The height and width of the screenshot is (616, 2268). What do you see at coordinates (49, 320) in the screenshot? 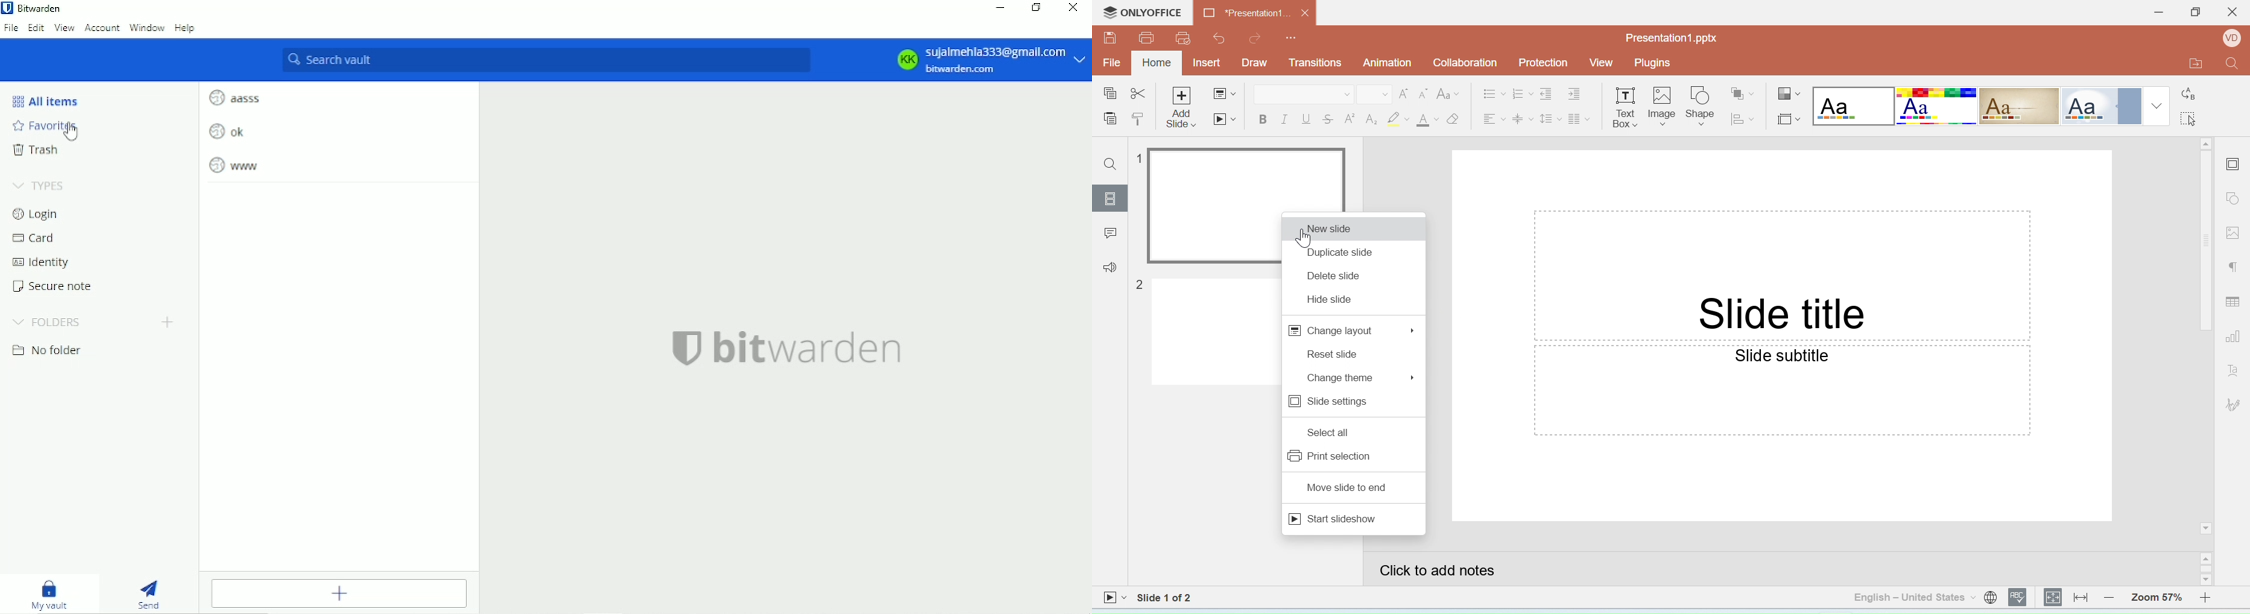
I see `Folders` at bounding box center [49, 320].